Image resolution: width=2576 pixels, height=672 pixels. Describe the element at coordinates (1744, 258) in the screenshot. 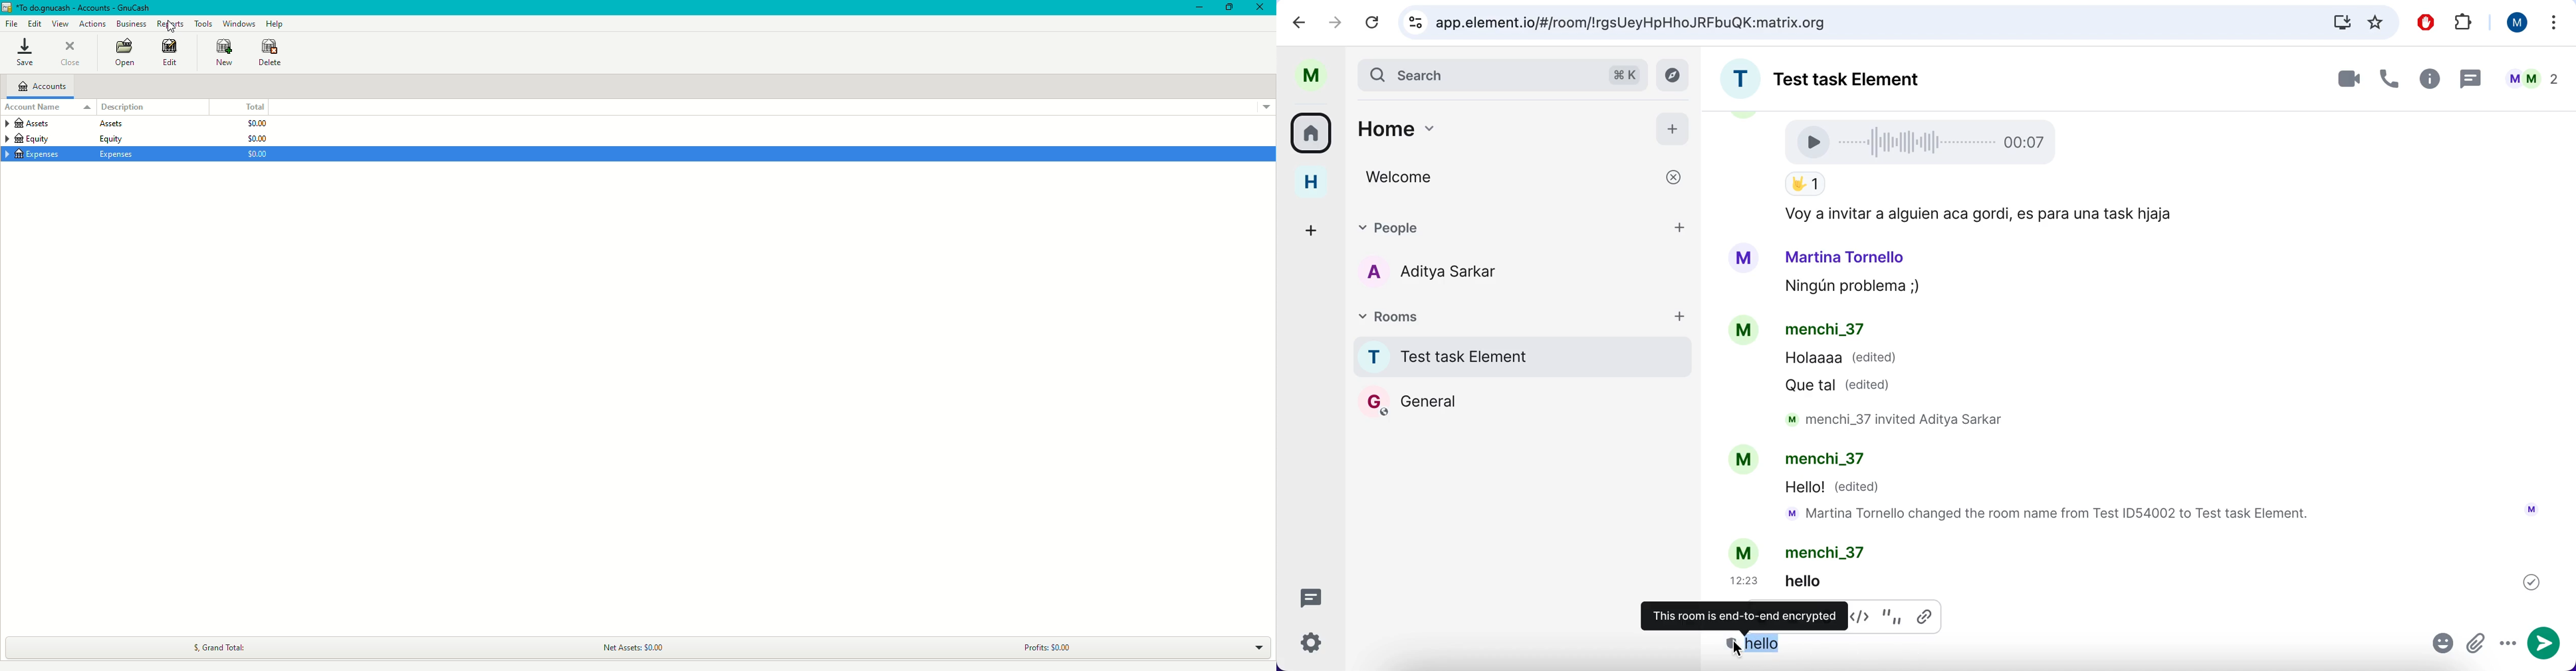

I see `Avatar` at that location.